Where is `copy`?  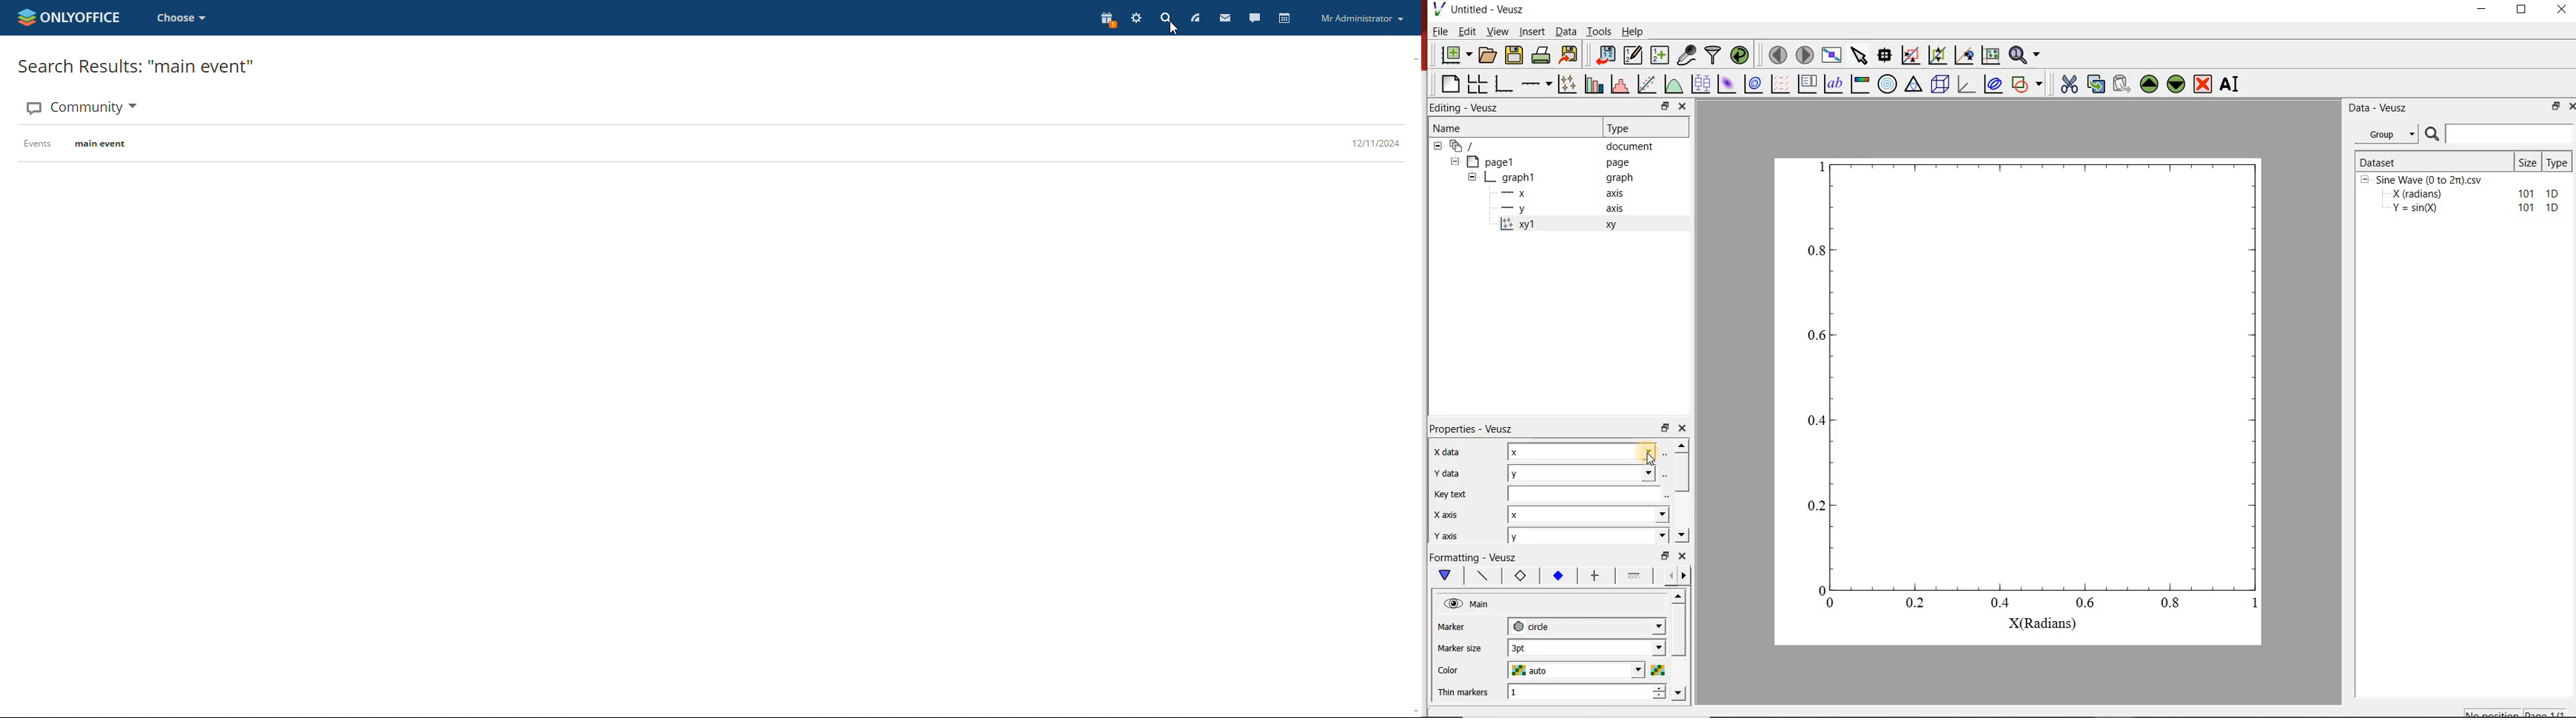 copy is located at coordinates (2096, 83).